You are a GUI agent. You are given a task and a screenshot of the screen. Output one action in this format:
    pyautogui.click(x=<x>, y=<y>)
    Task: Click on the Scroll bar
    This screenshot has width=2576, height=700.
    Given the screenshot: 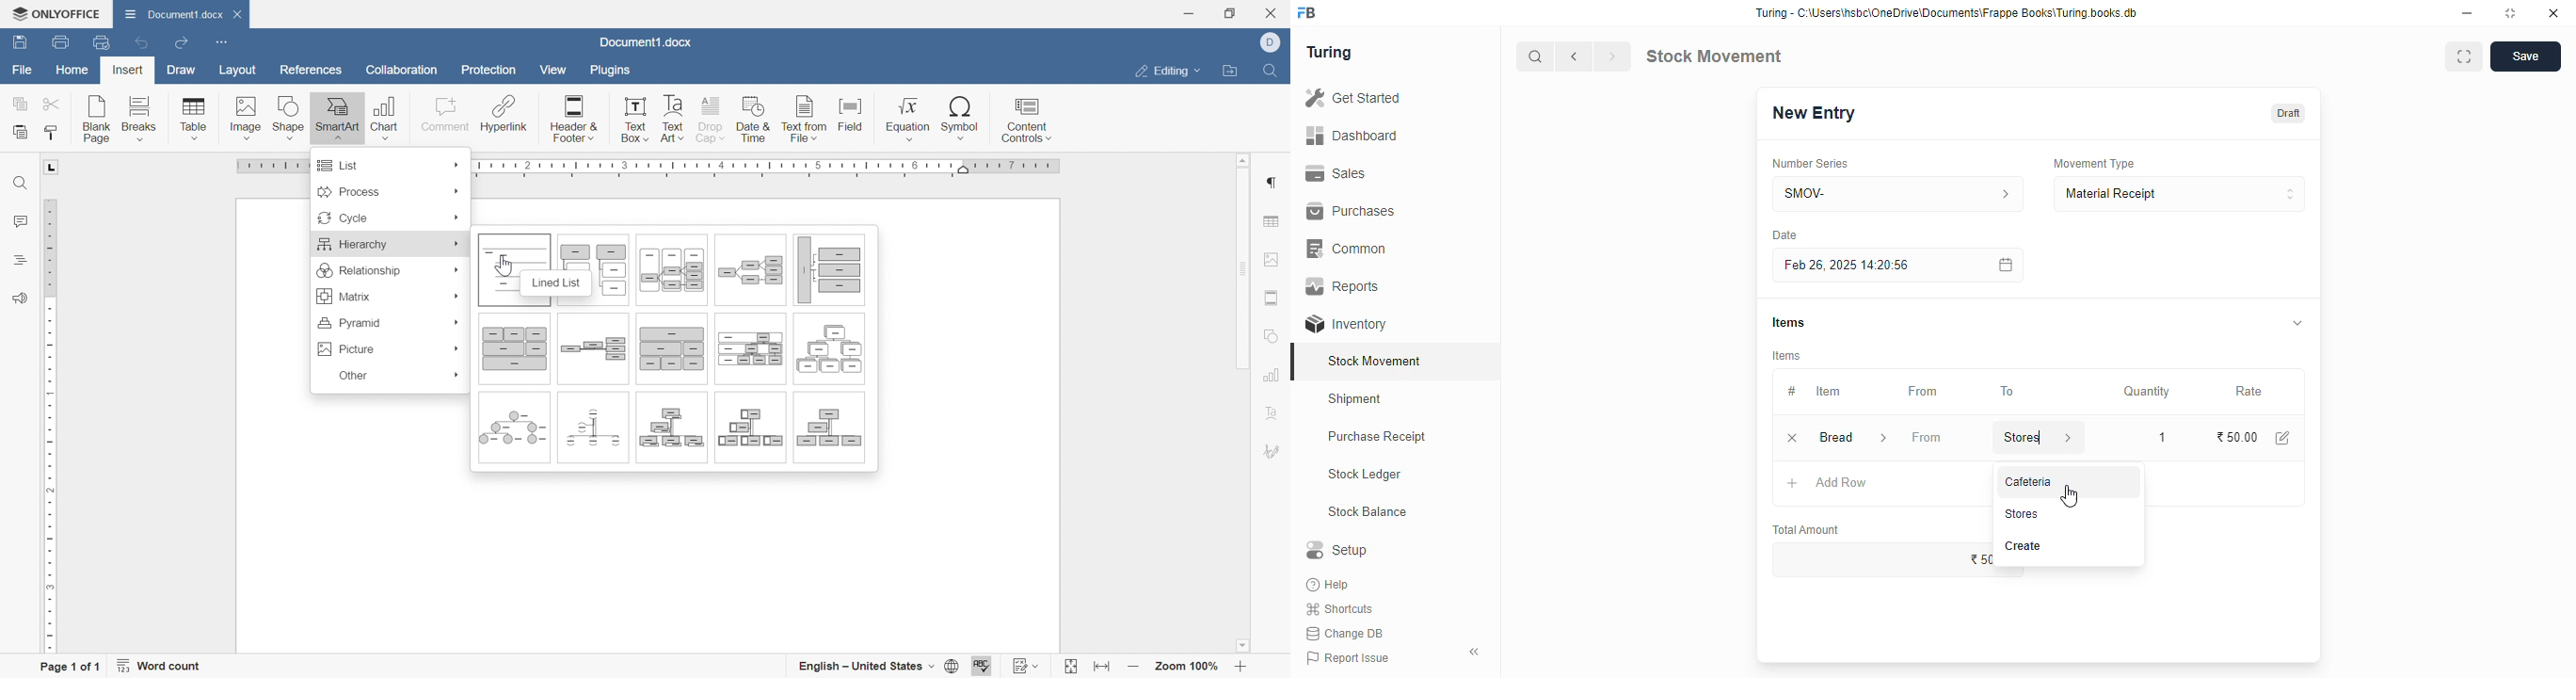 What is the action you would take?
    pyautogui.click(x=1248, y=378)
    